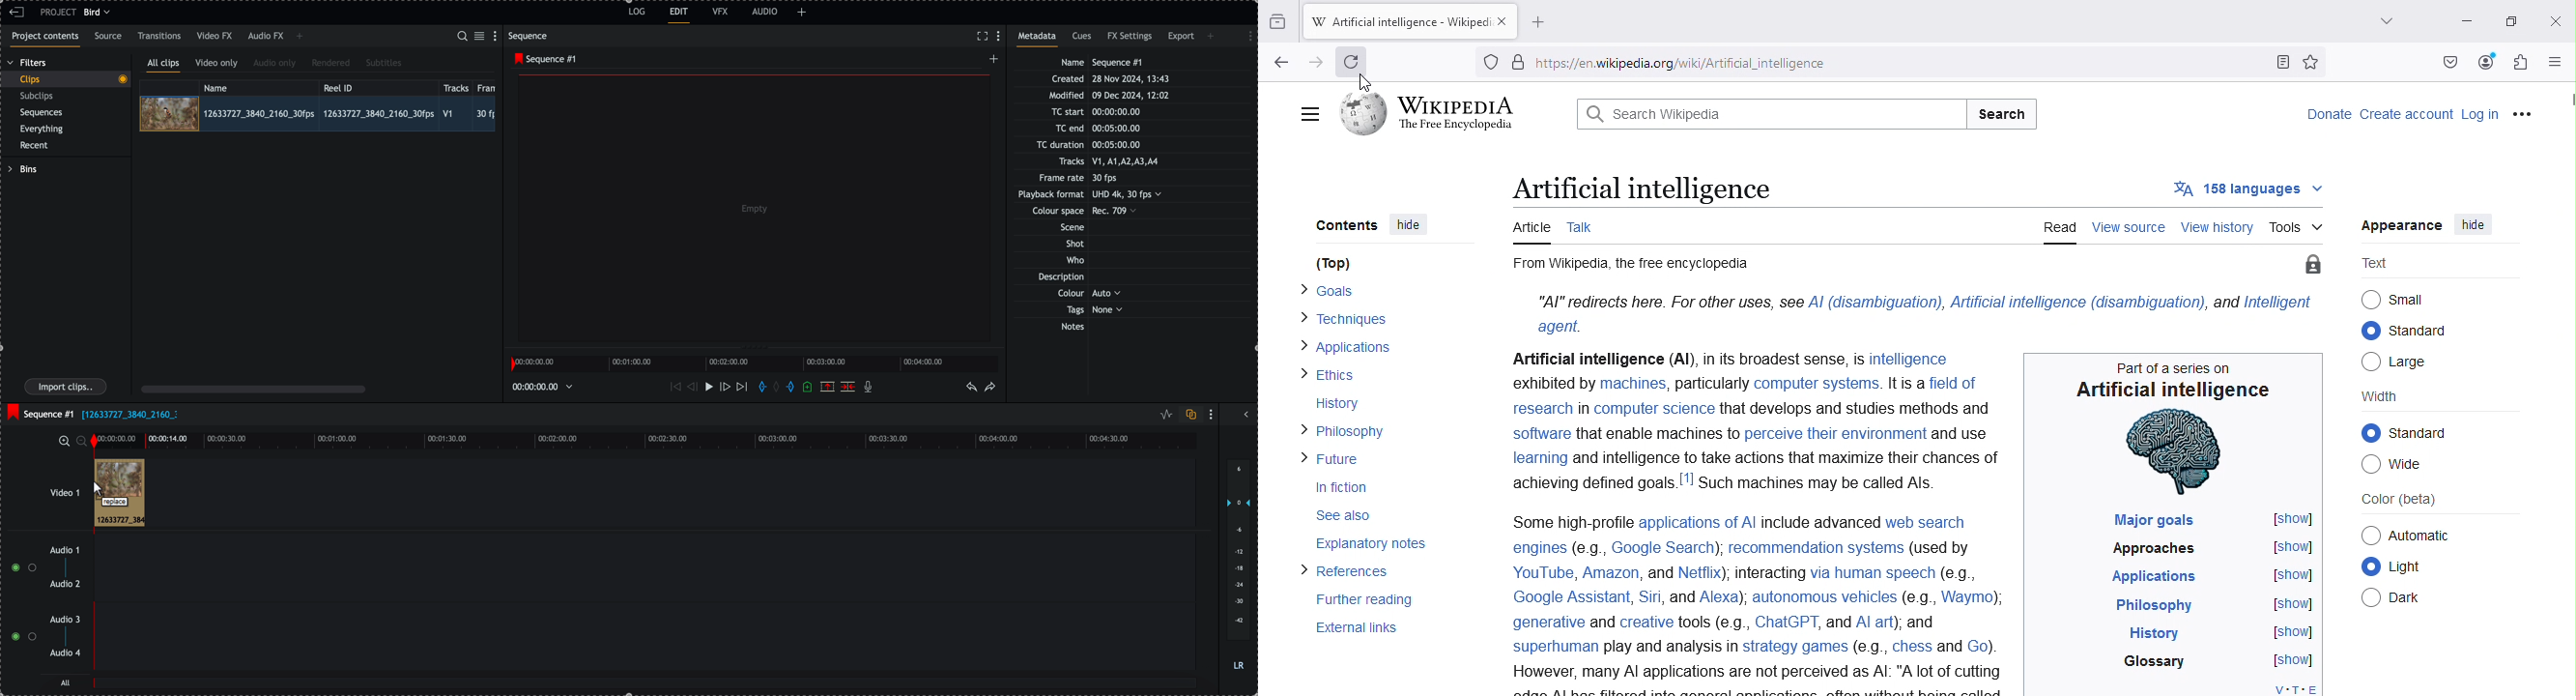  Describe the element at coordinates (1352, 518) in the screenshot. I see `See also` at that location.